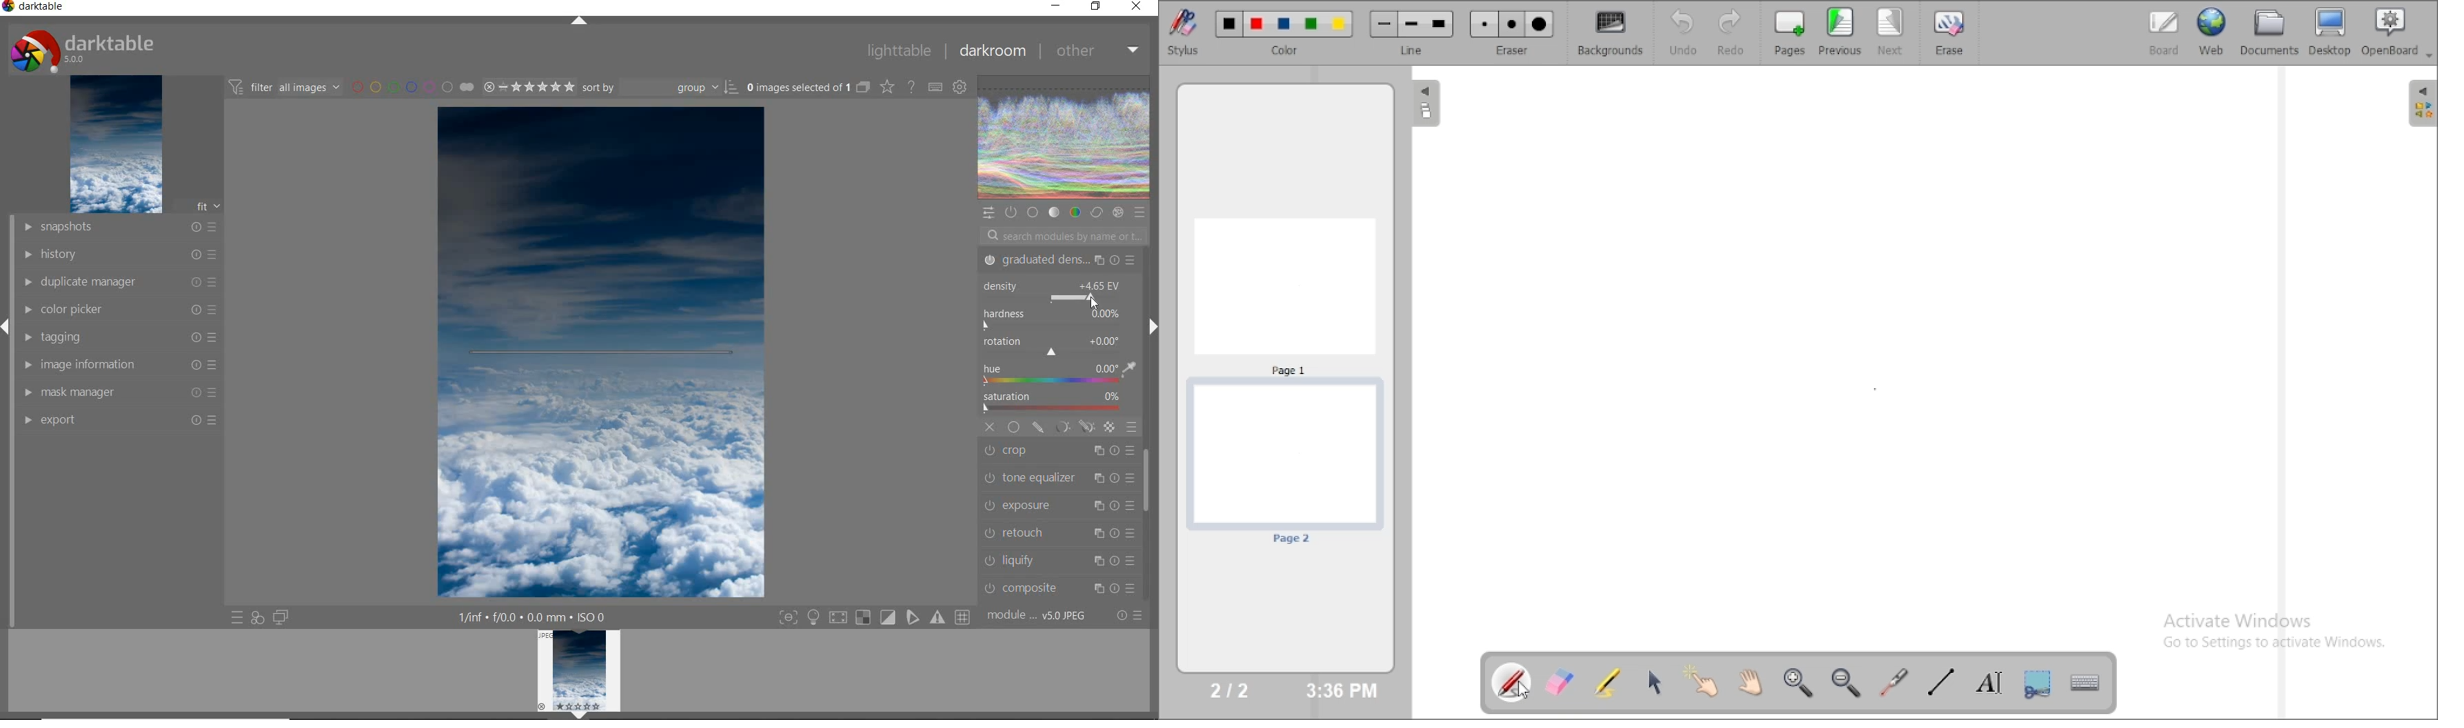 Image resolution: width=2464 pixels, height=728 pixels. Describe the element at coordinates (1058, 505) in the screenshot. I see `exposure` at that location.